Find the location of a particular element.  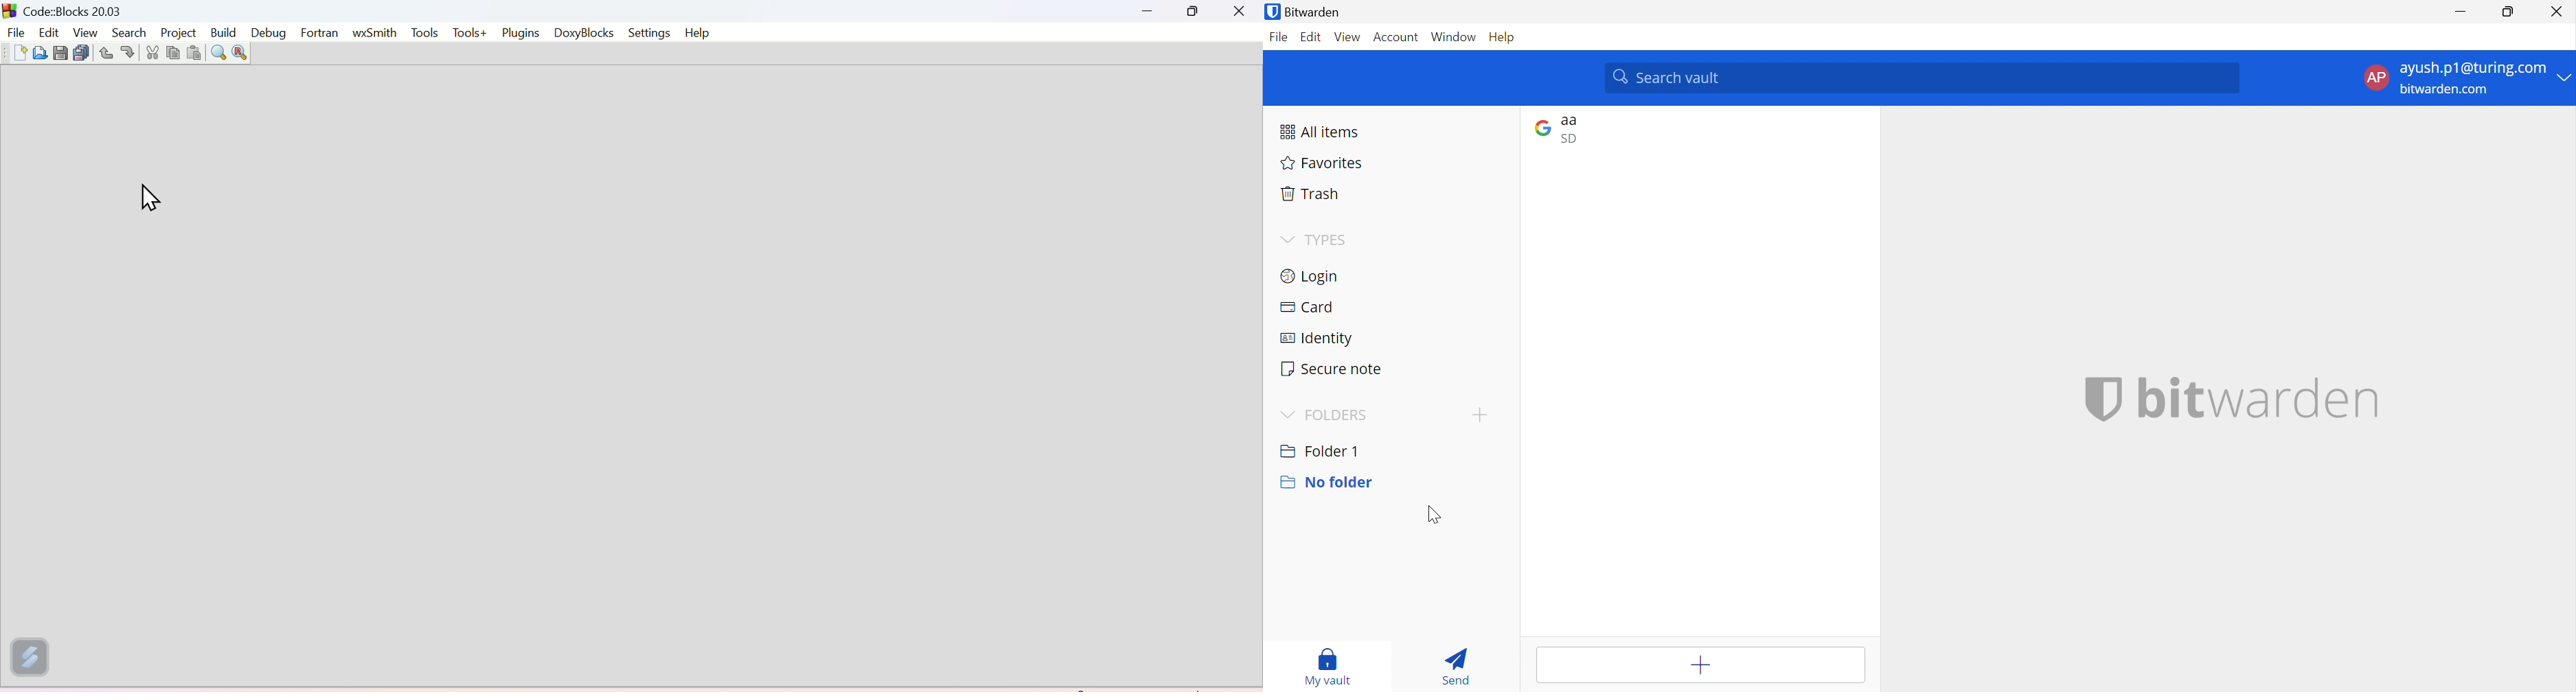

 is located at coordinates (83, 31).